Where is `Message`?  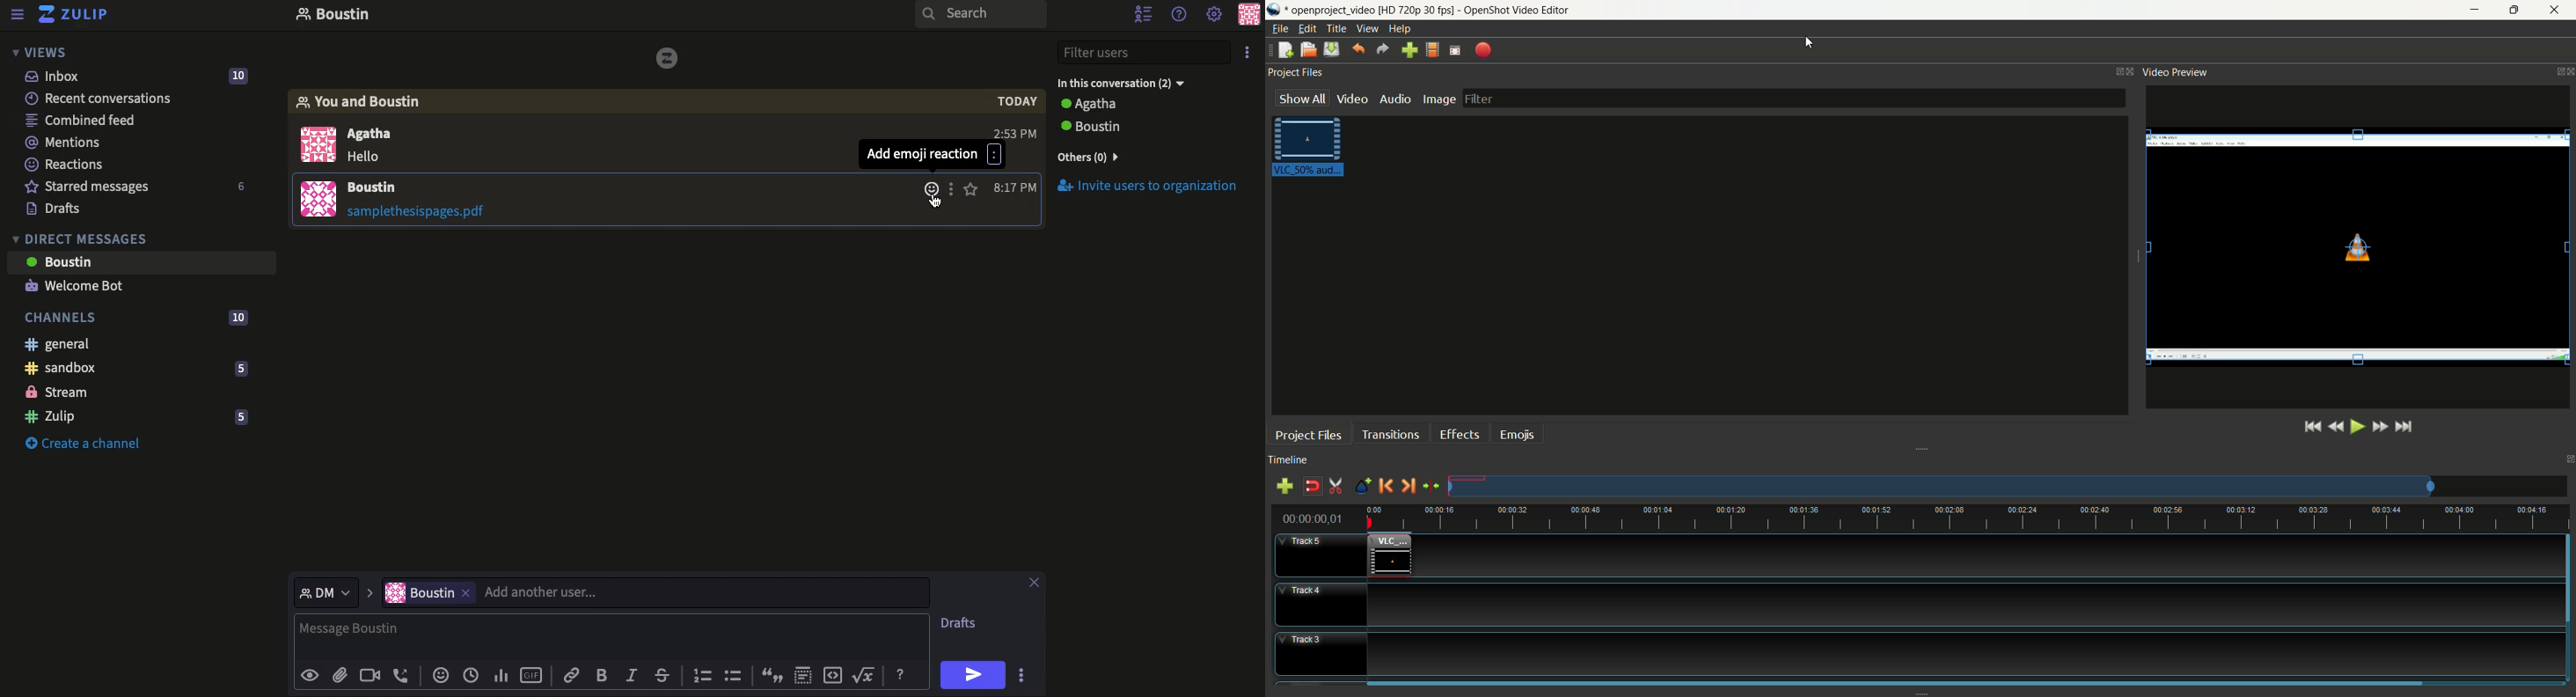 Message is located at coordinates (611, 635).